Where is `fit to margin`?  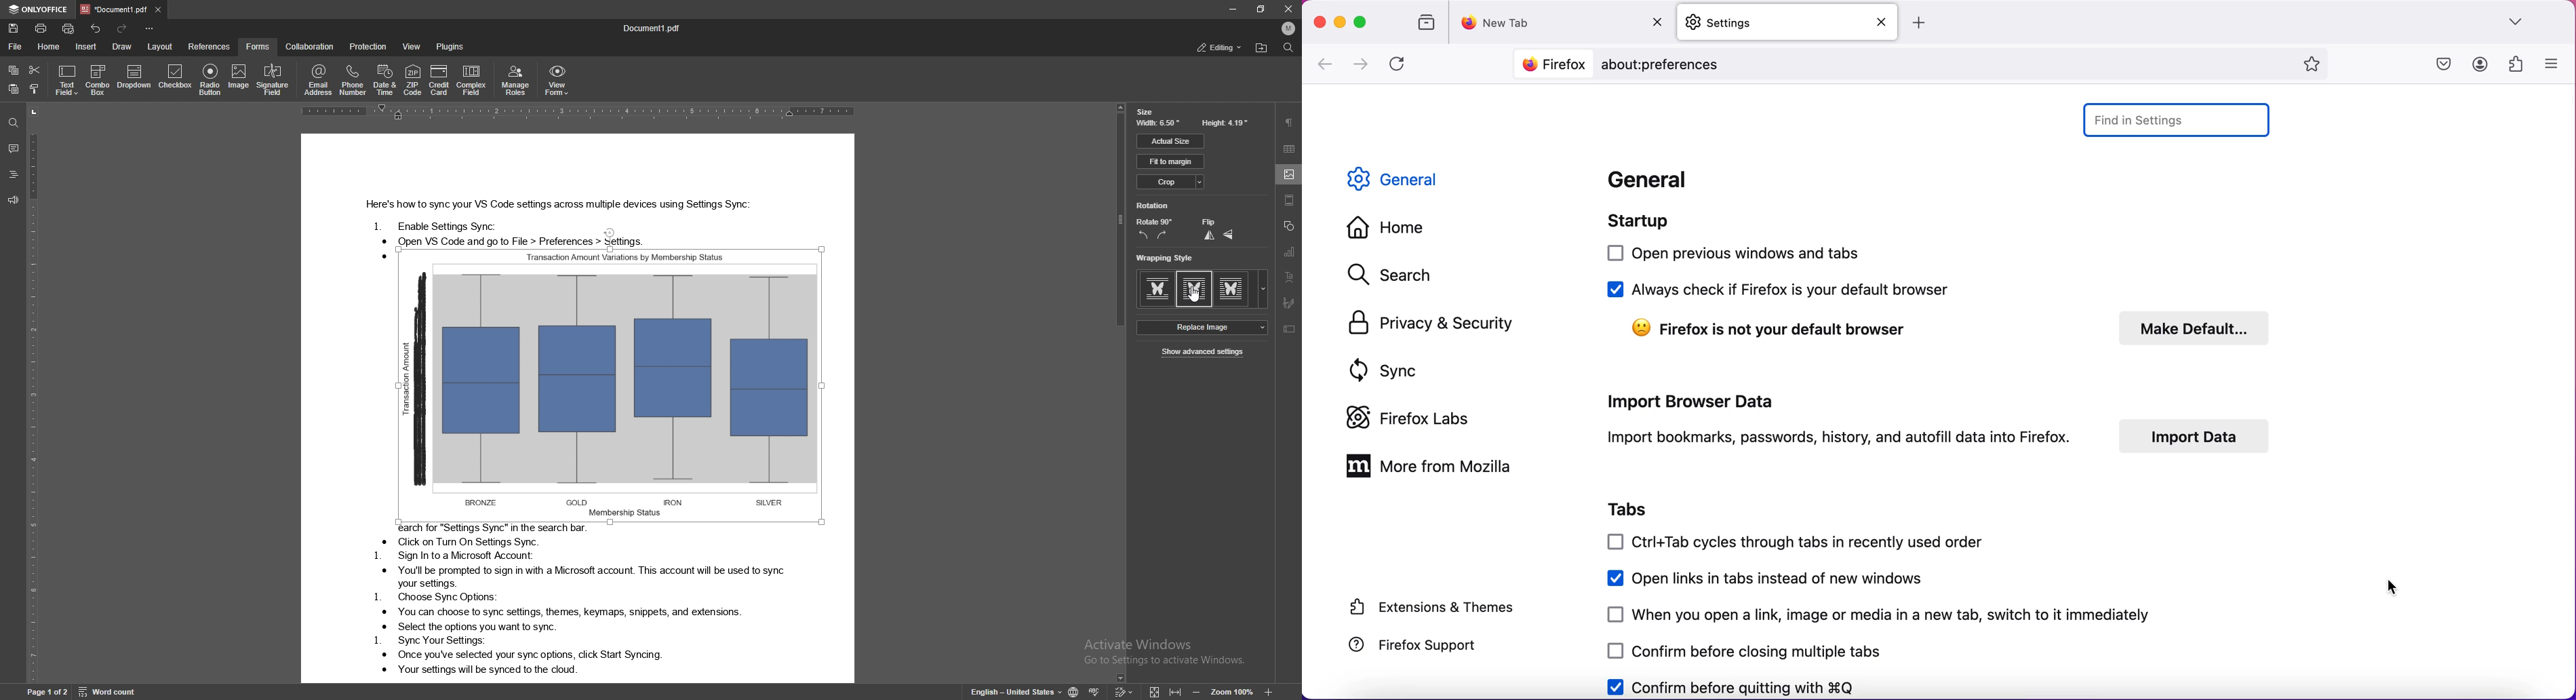 fit to margin is located at coordinates (1171, 162).